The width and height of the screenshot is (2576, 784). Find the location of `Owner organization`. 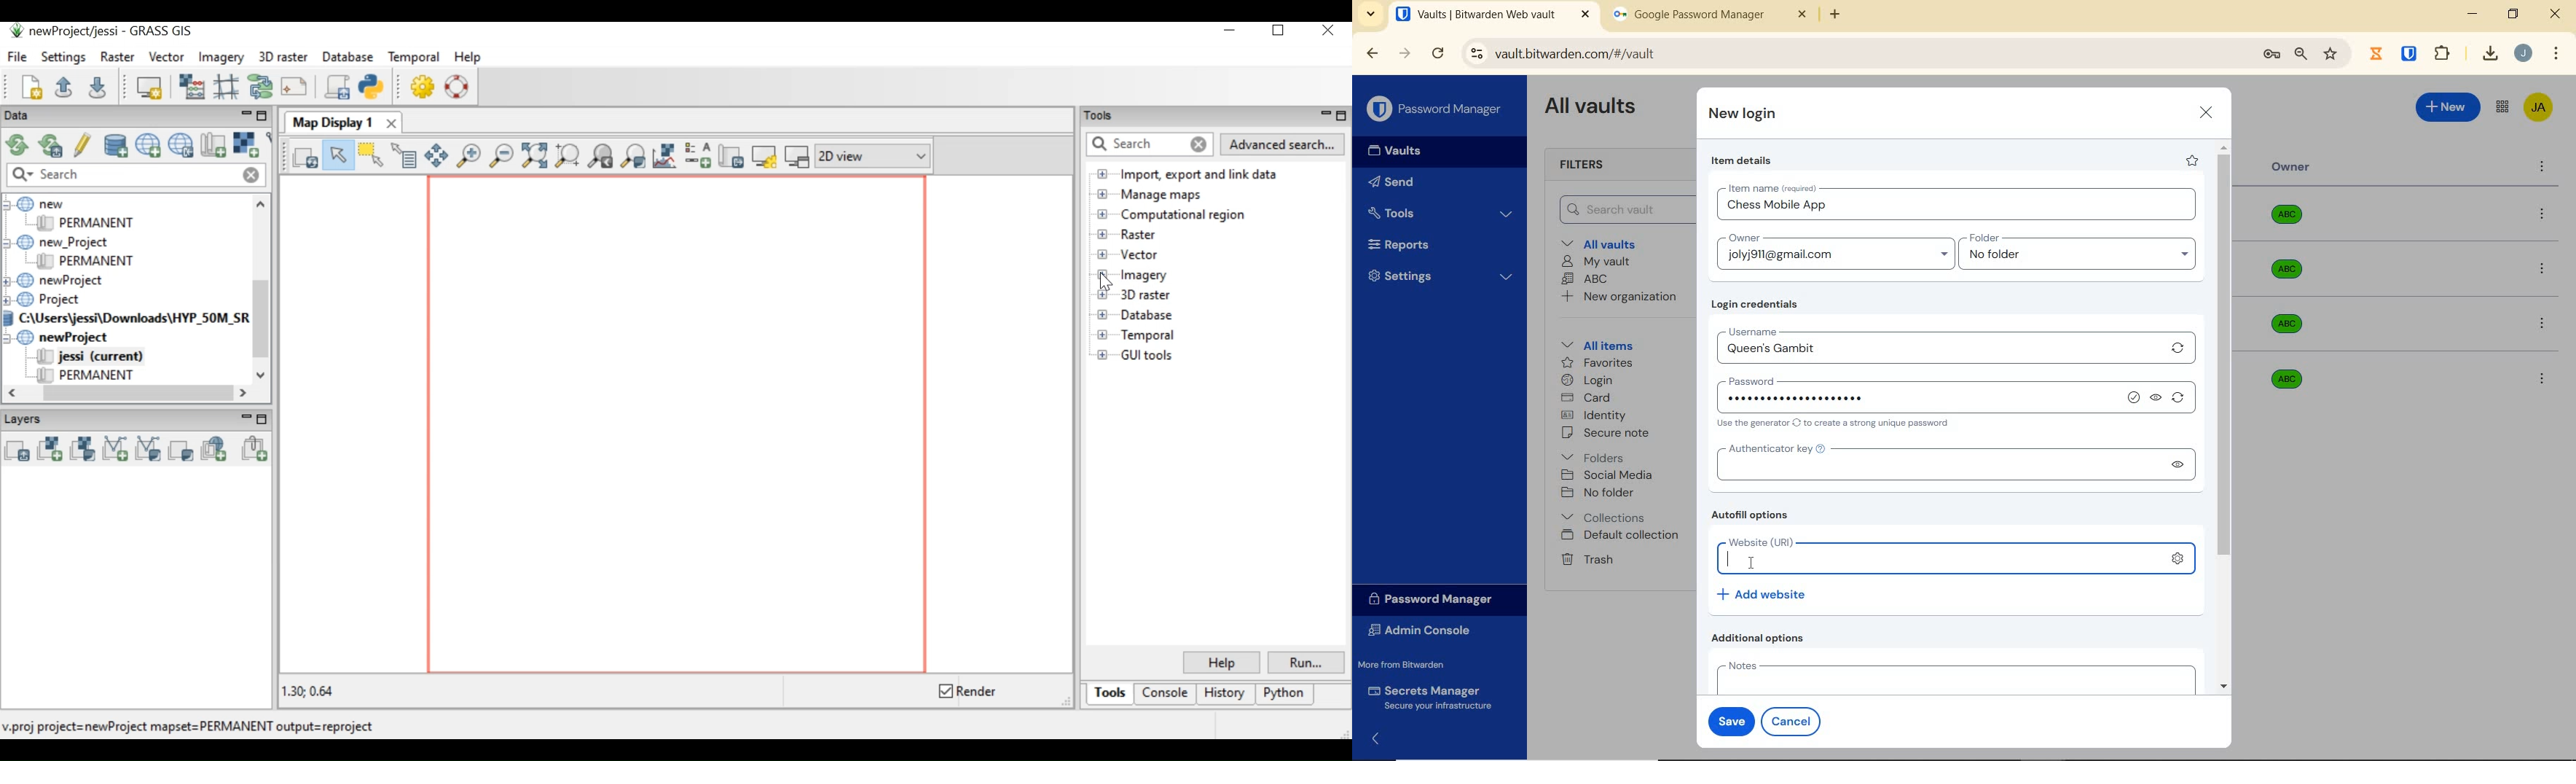

Owner organization is located at coordinates (2292, 324).